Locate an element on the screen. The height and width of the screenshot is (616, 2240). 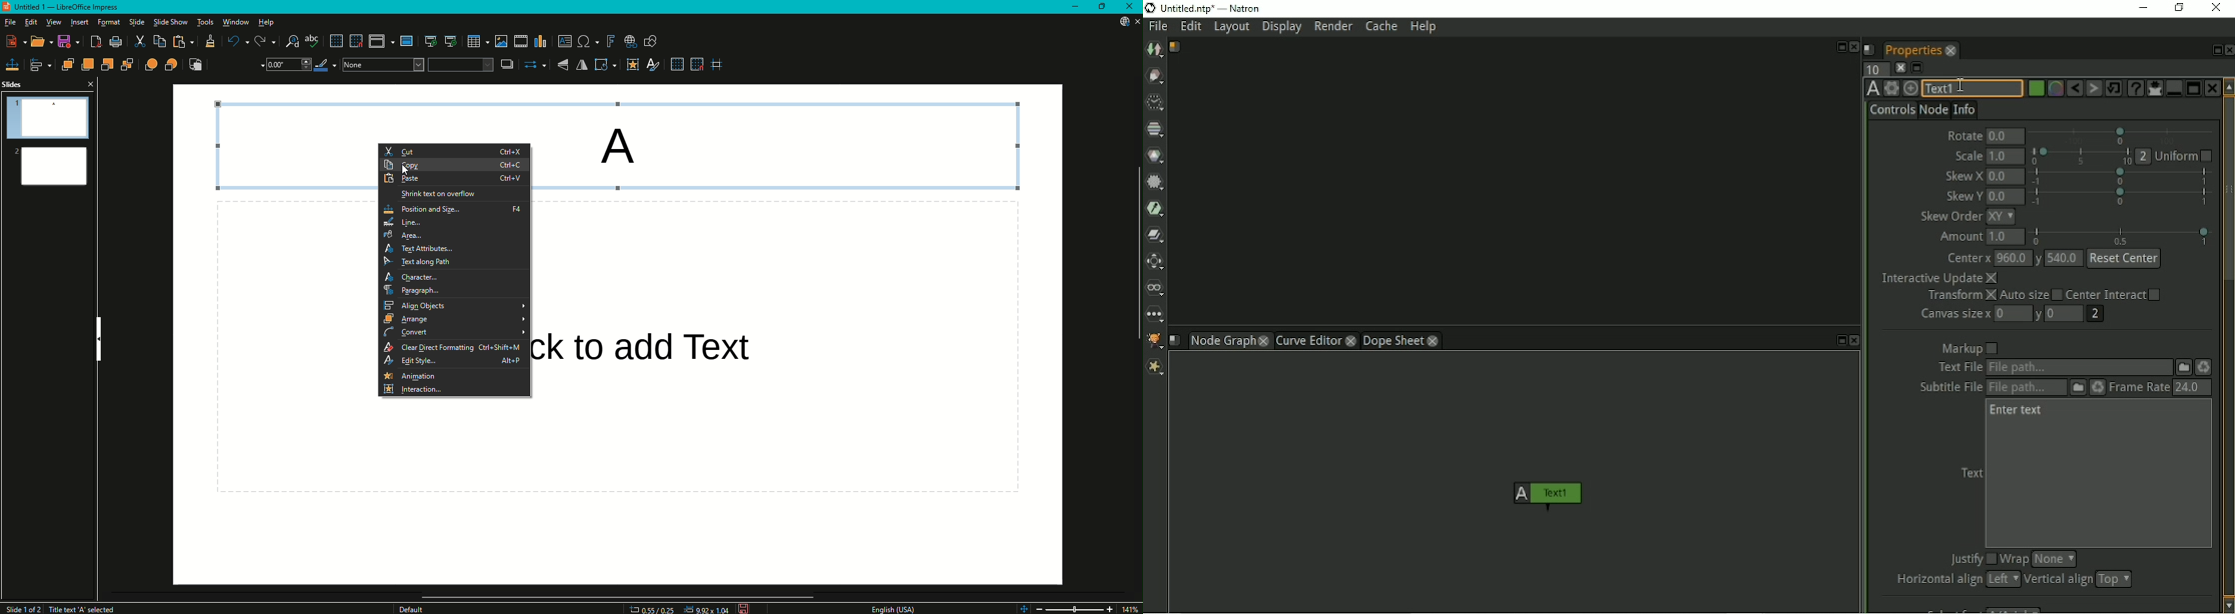
Zoom Out is located at coordinates (1044, 607).